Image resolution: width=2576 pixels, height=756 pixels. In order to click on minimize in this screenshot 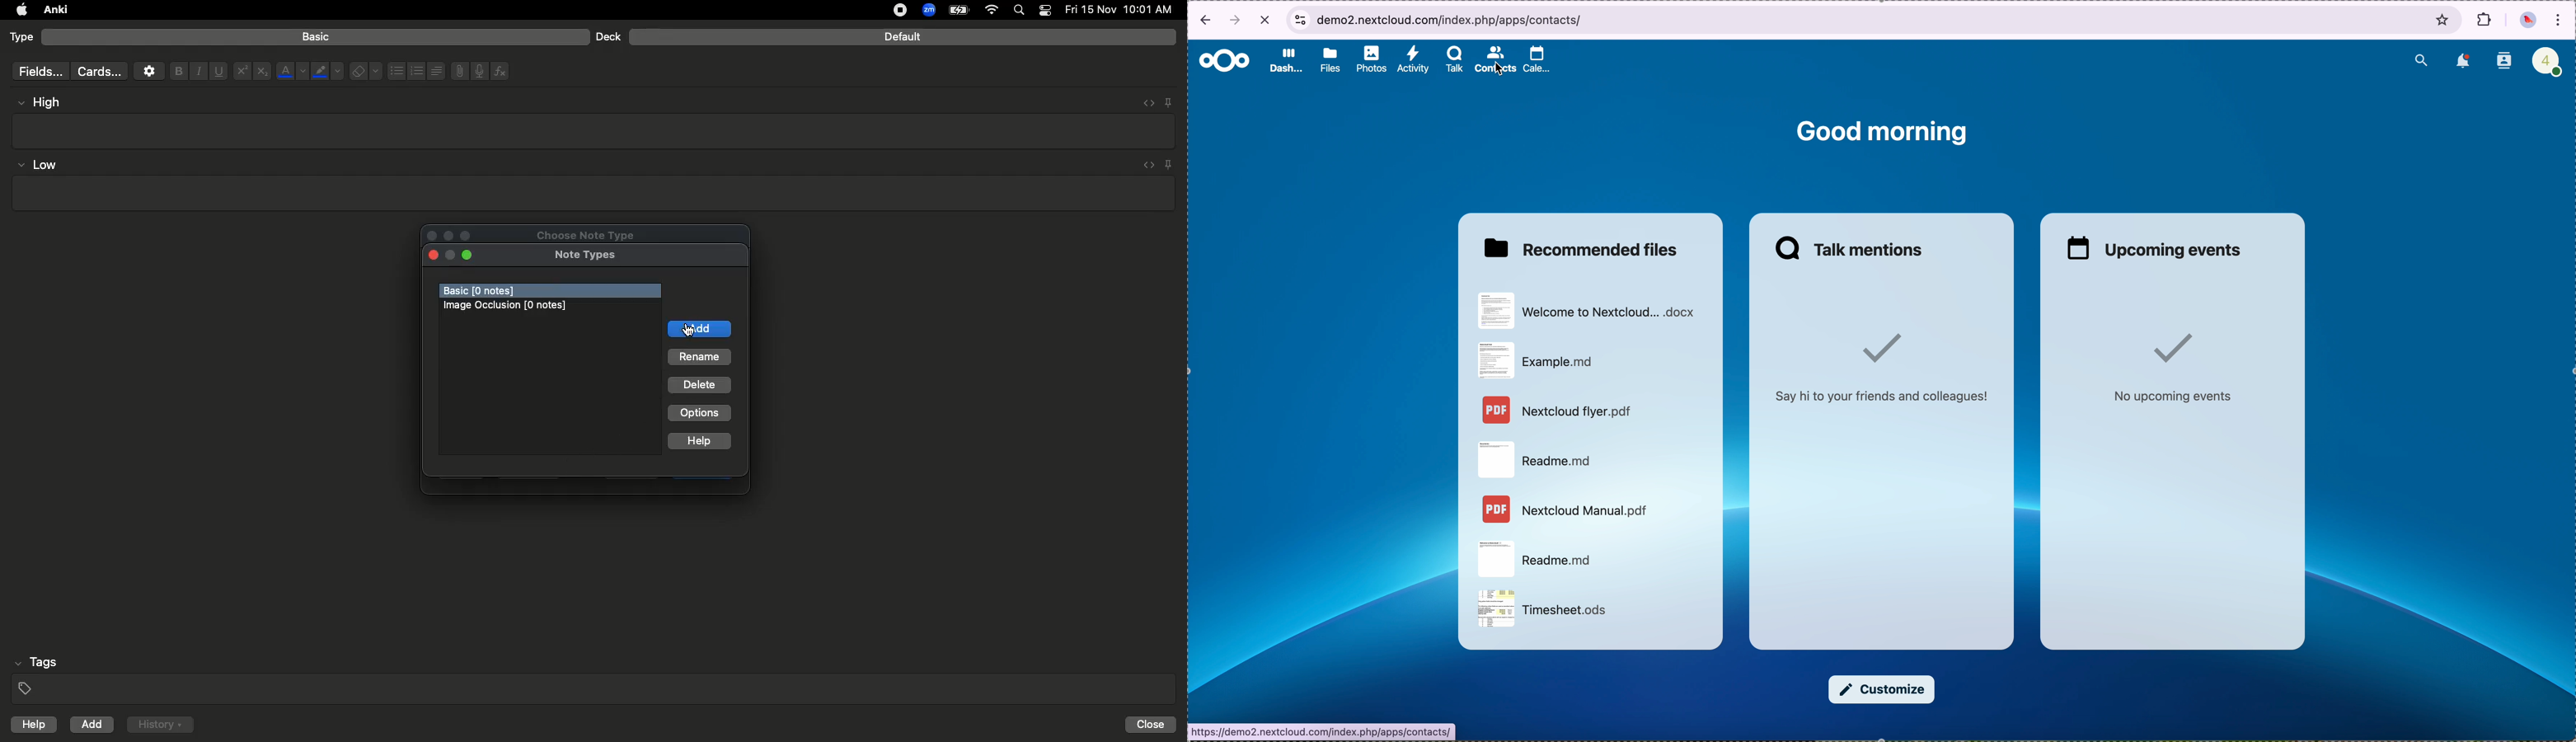, I will do `click(450, 253)`.